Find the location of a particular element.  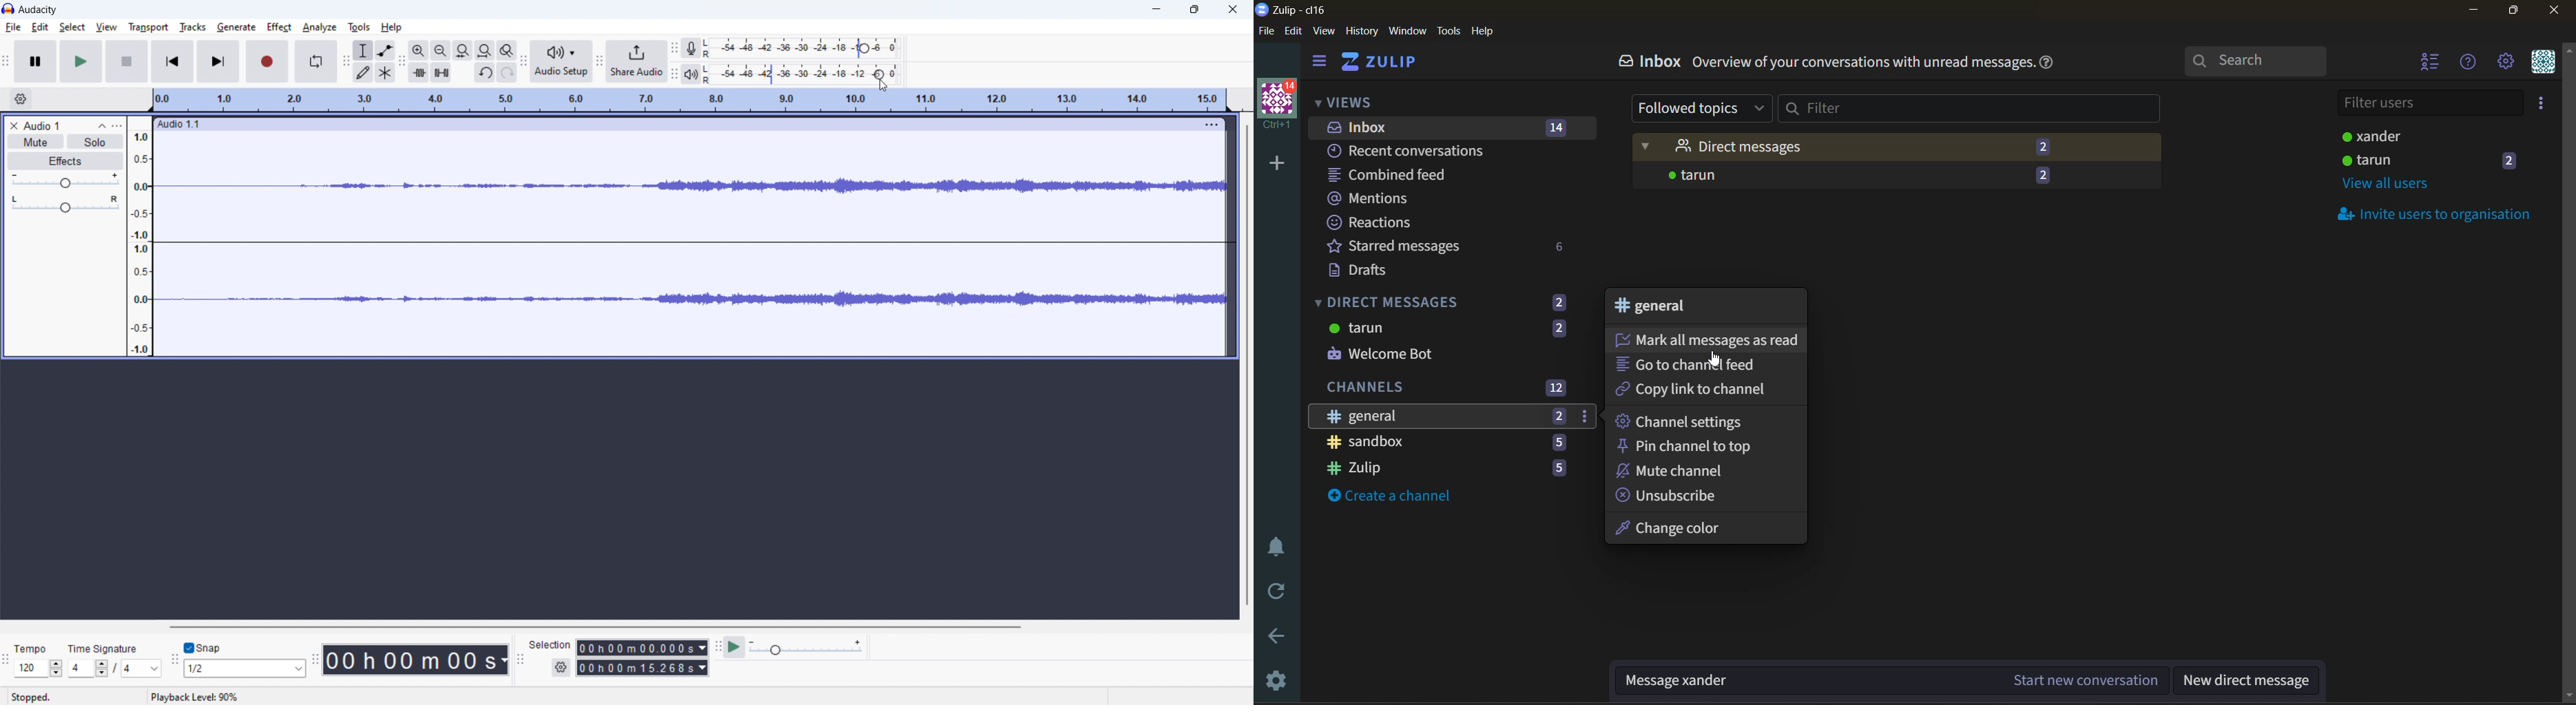

playback meter toolbar is located at coordinates (673, 72).